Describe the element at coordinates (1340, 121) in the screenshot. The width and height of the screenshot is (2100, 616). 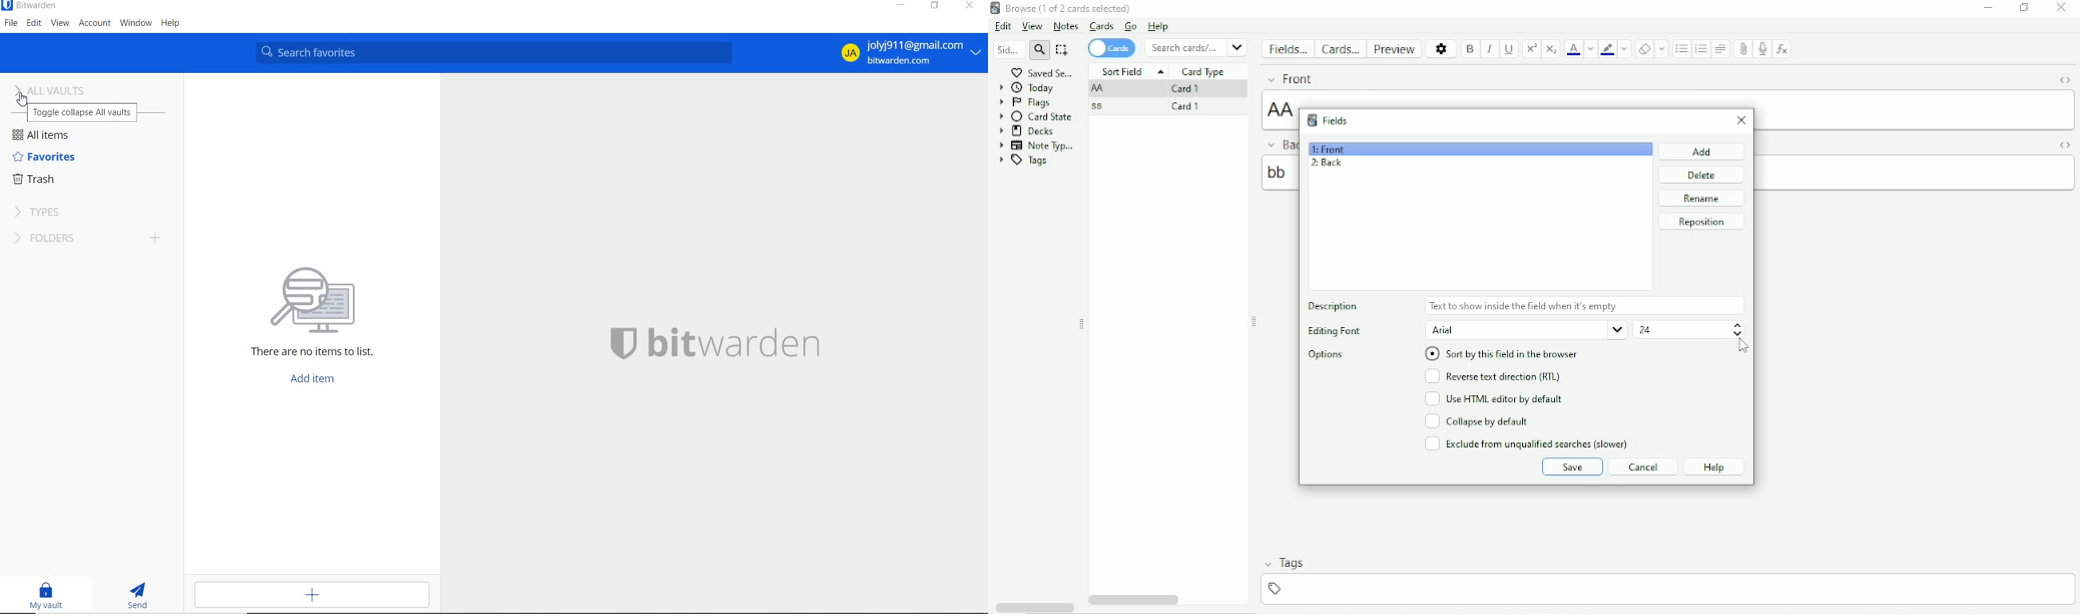
I see `Fields` at that location.